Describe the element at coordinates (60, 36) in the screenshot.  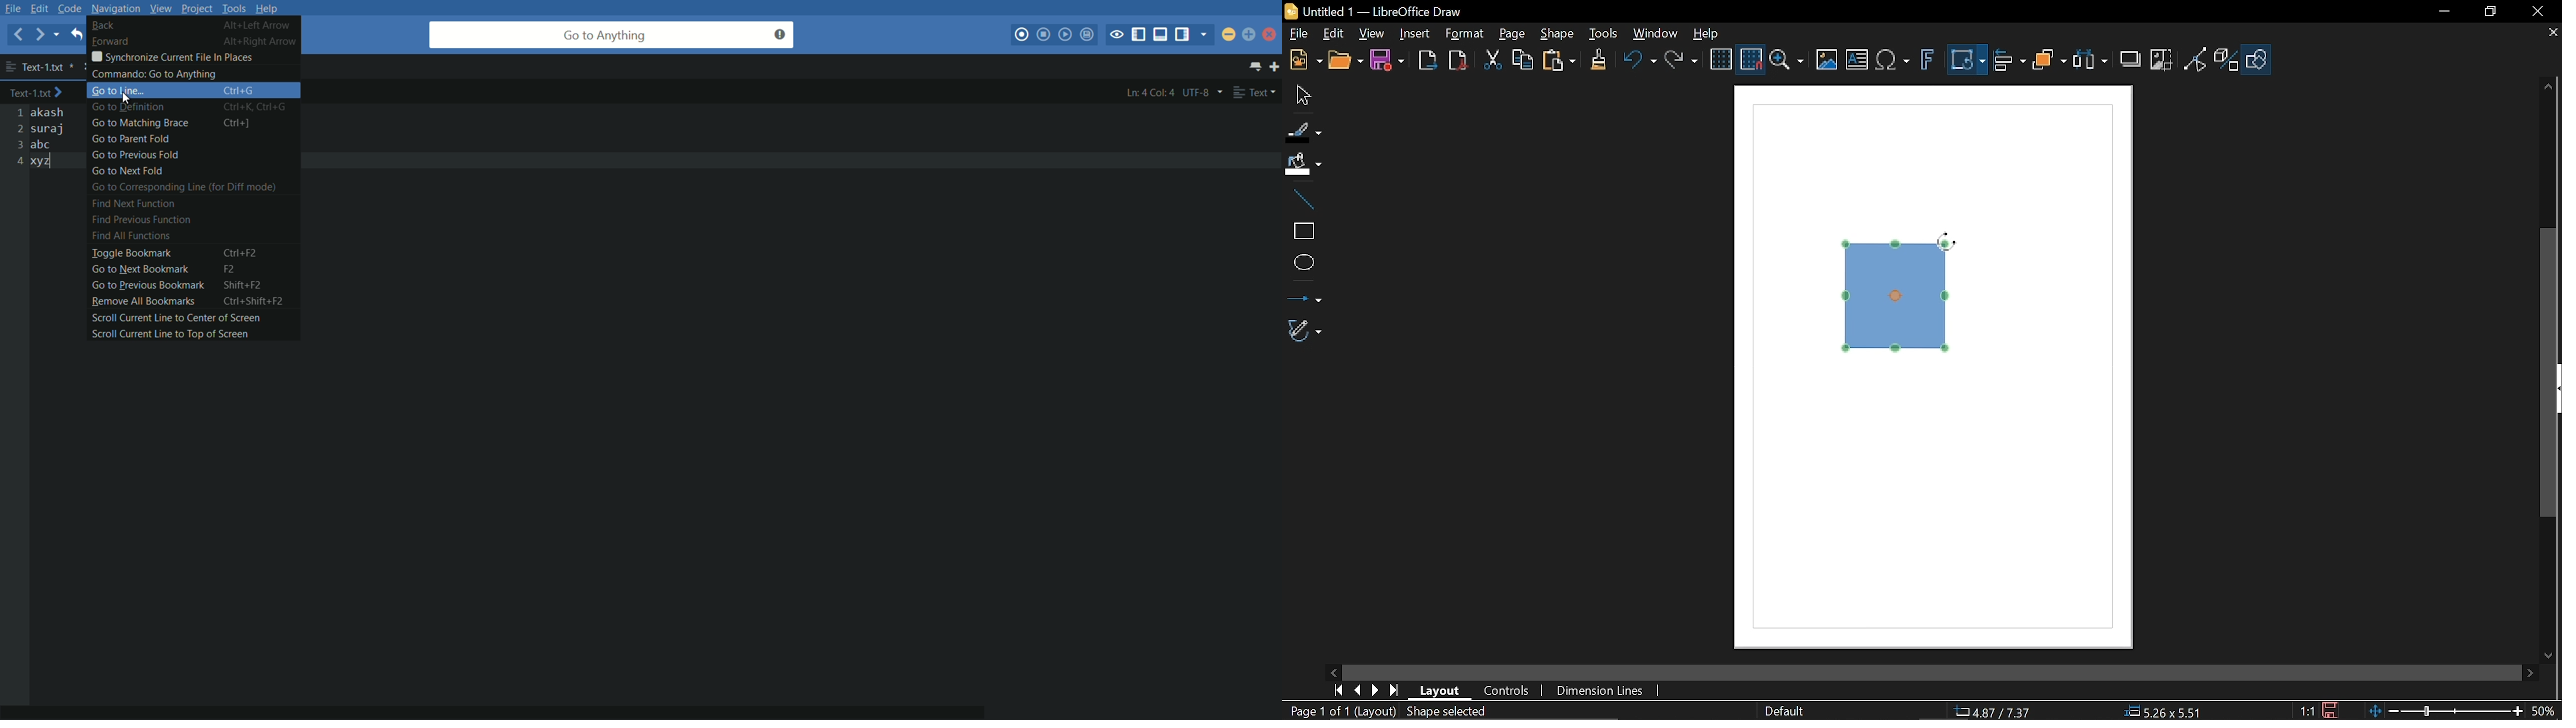
I see `recent locations` at that location.